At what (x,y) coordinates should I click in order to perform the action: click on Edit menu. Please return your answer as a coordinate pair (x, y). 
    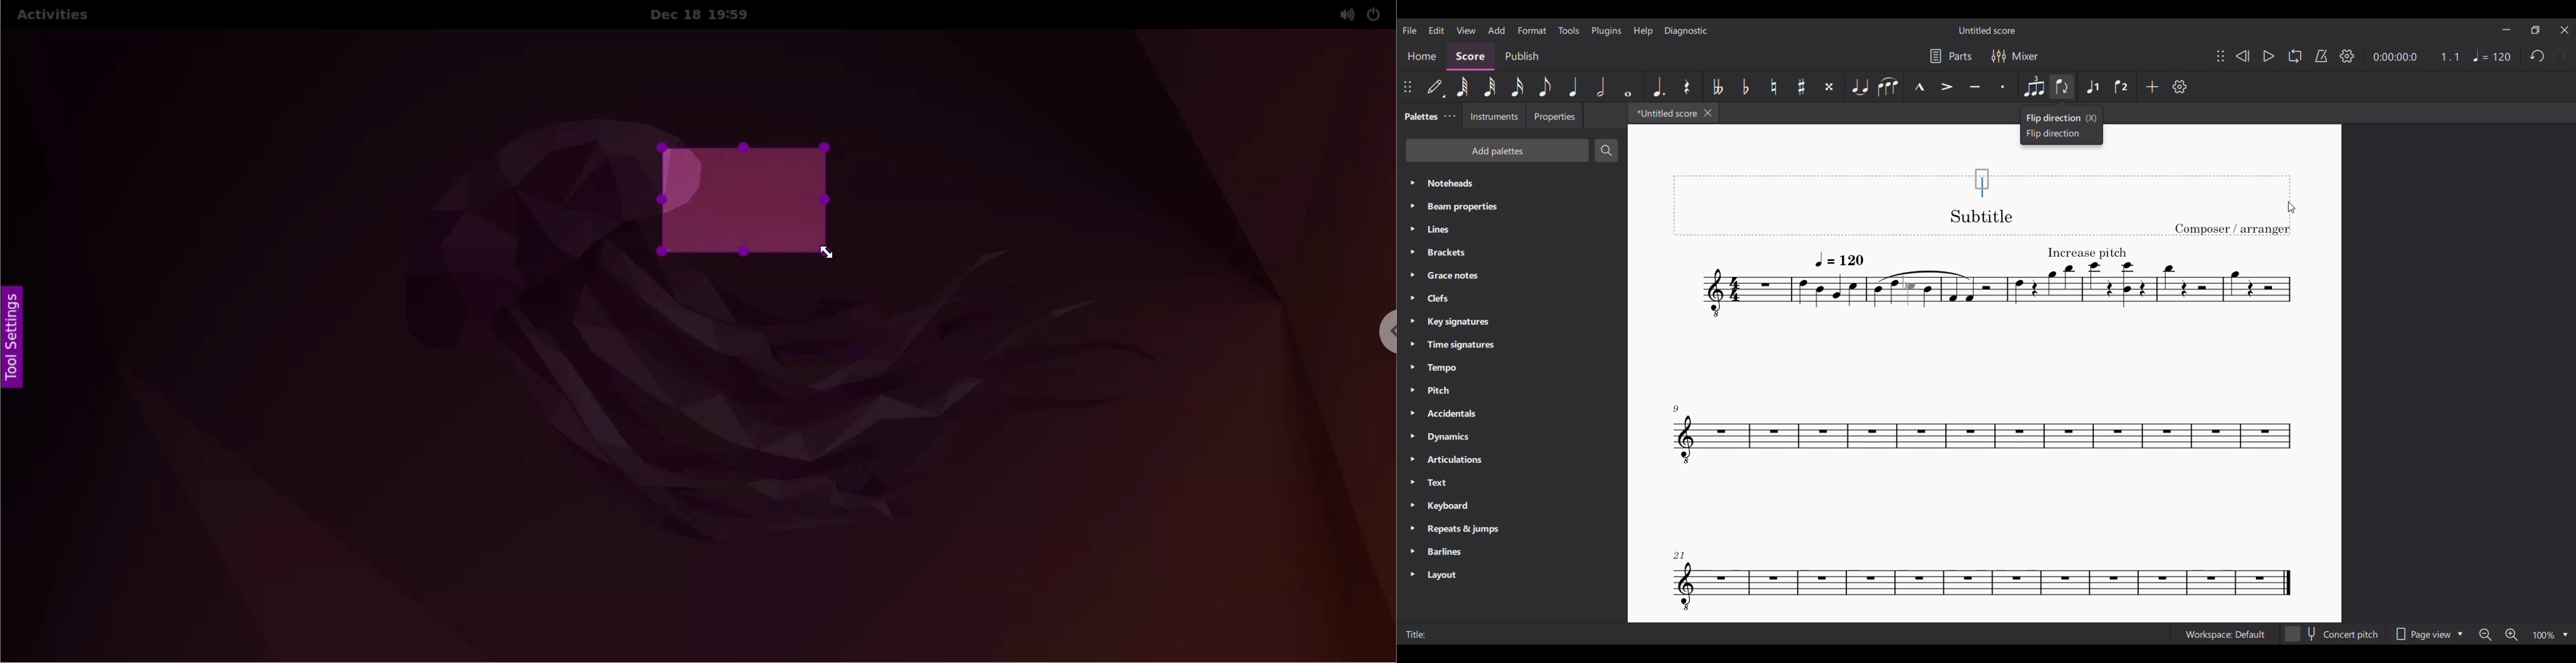
    Looking at the image, I should click on (1436, 30).